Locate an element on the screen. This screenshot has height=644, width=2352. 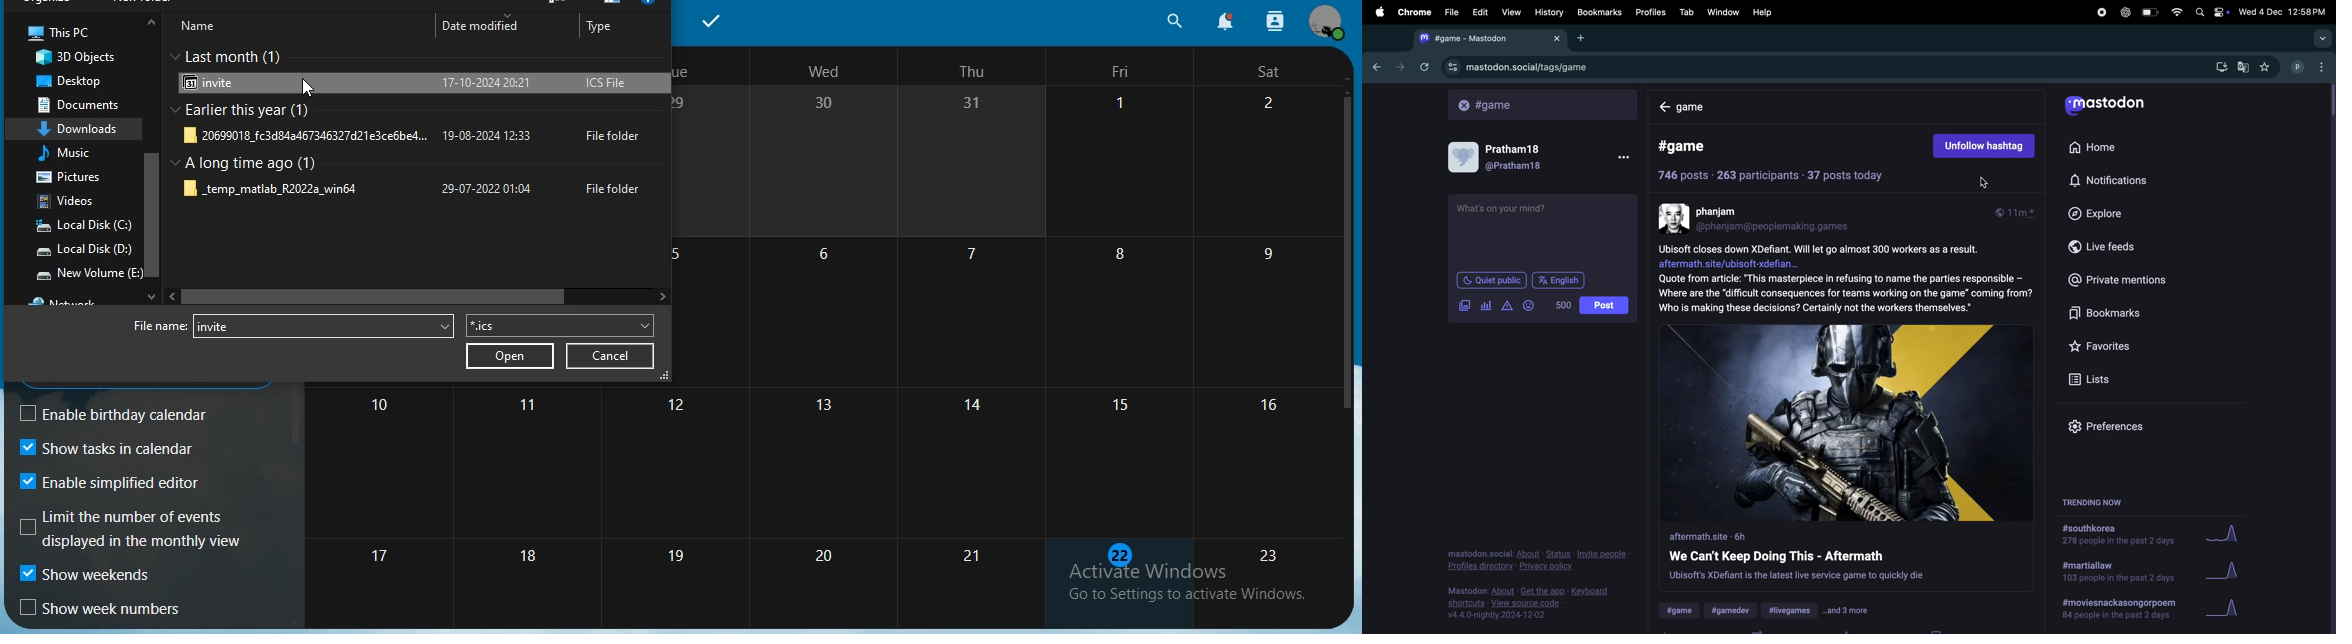
scrollbar is located at coordinates (156, 146).